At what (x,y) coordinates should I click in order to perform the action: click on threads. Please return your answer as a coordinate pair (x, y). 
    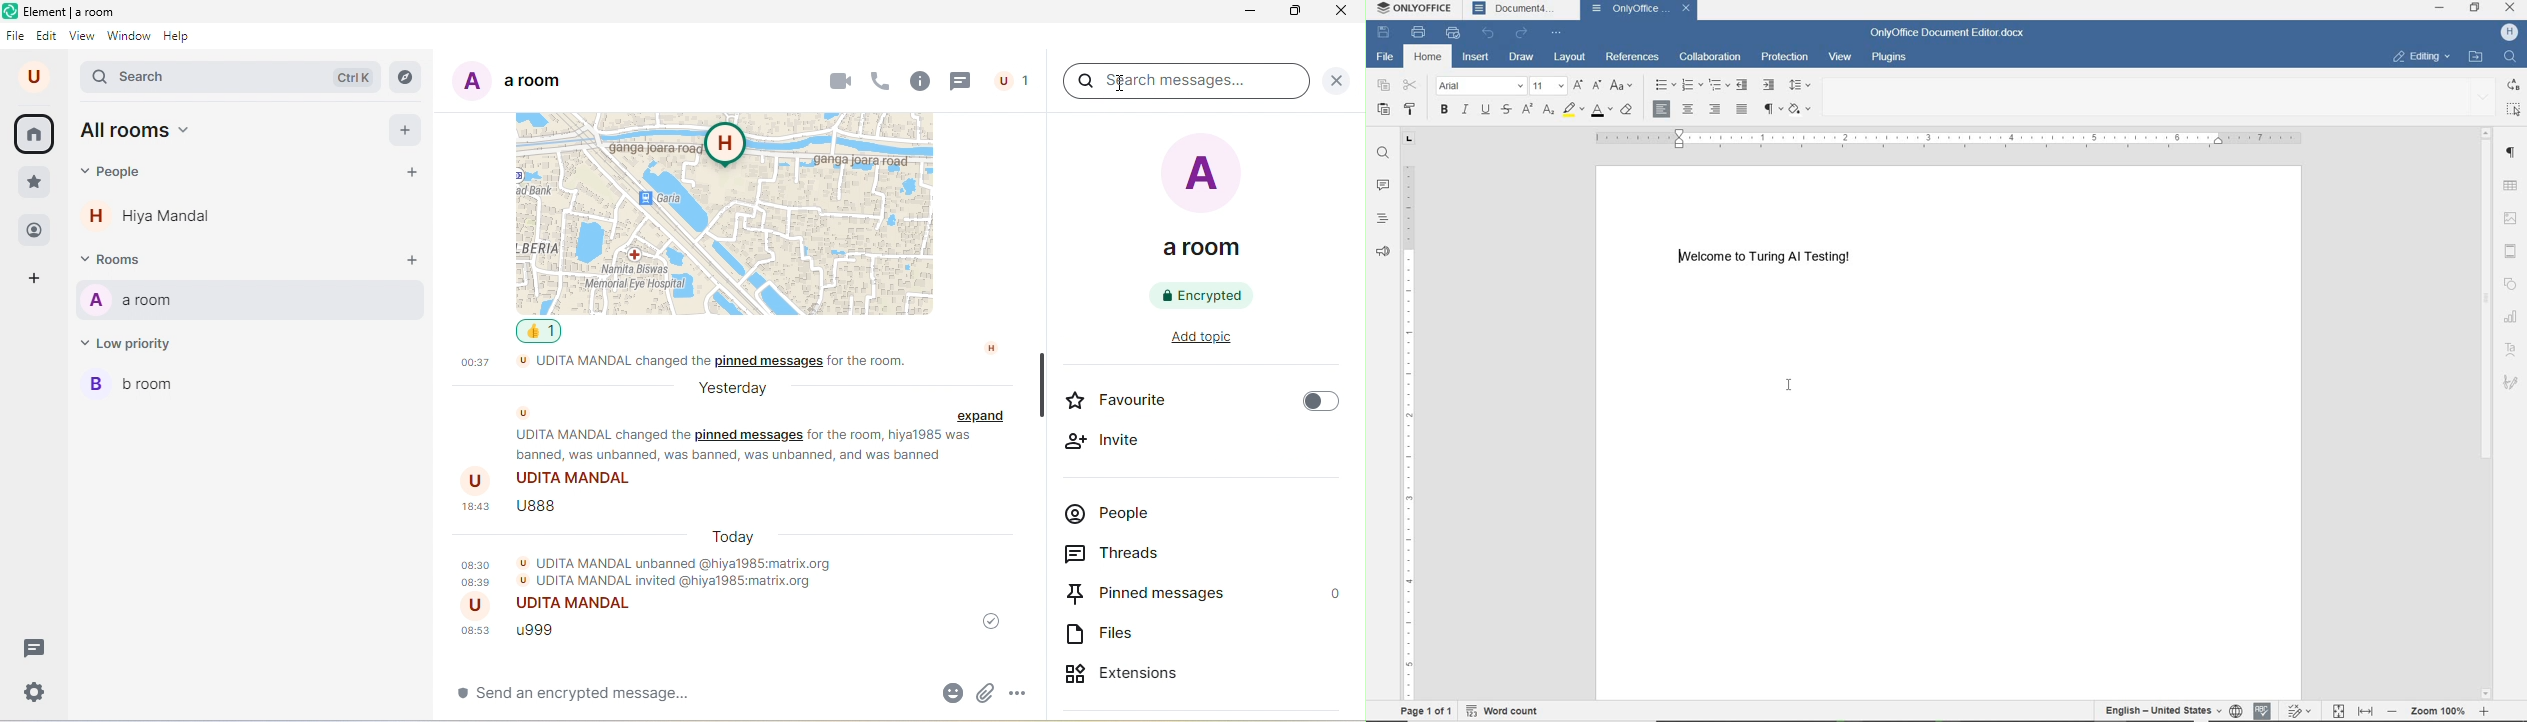
    Looking at the image, I should click on (962, 81).